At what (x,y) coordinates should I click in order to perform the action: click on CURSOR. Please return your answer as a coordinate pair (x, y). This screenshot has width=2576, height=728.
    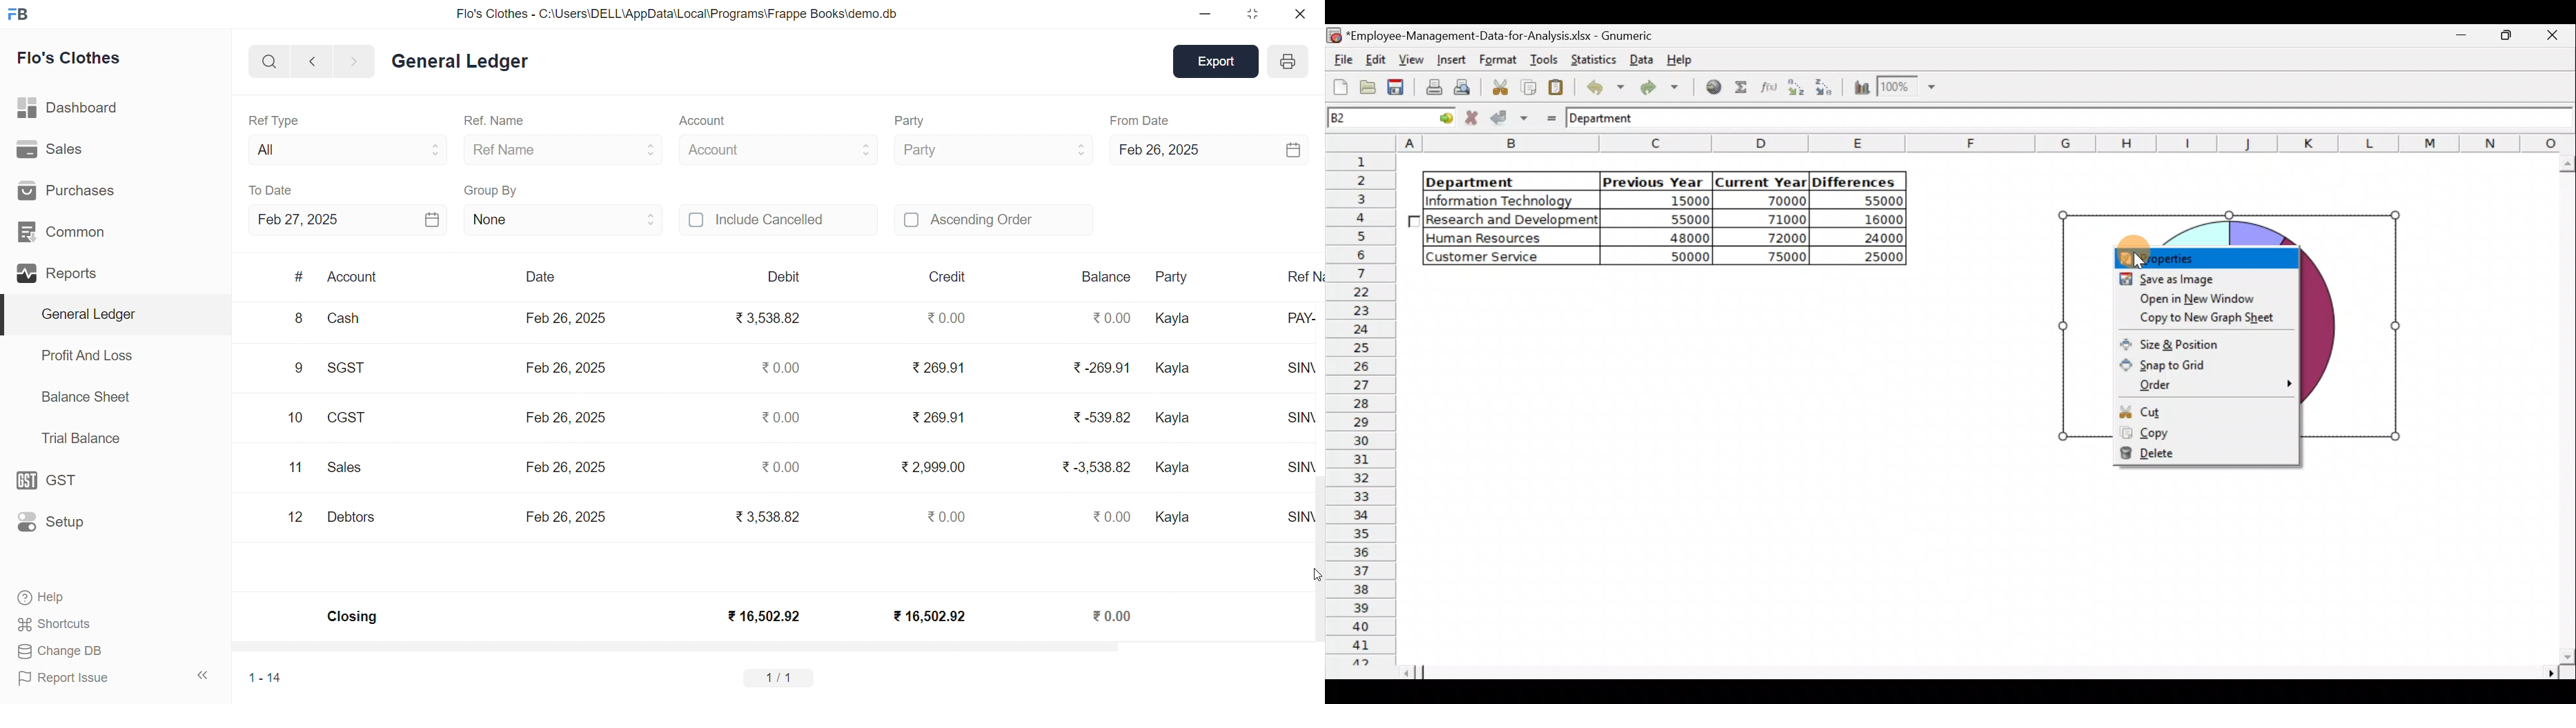
    Looking at the image, I should click on (1317, 575).